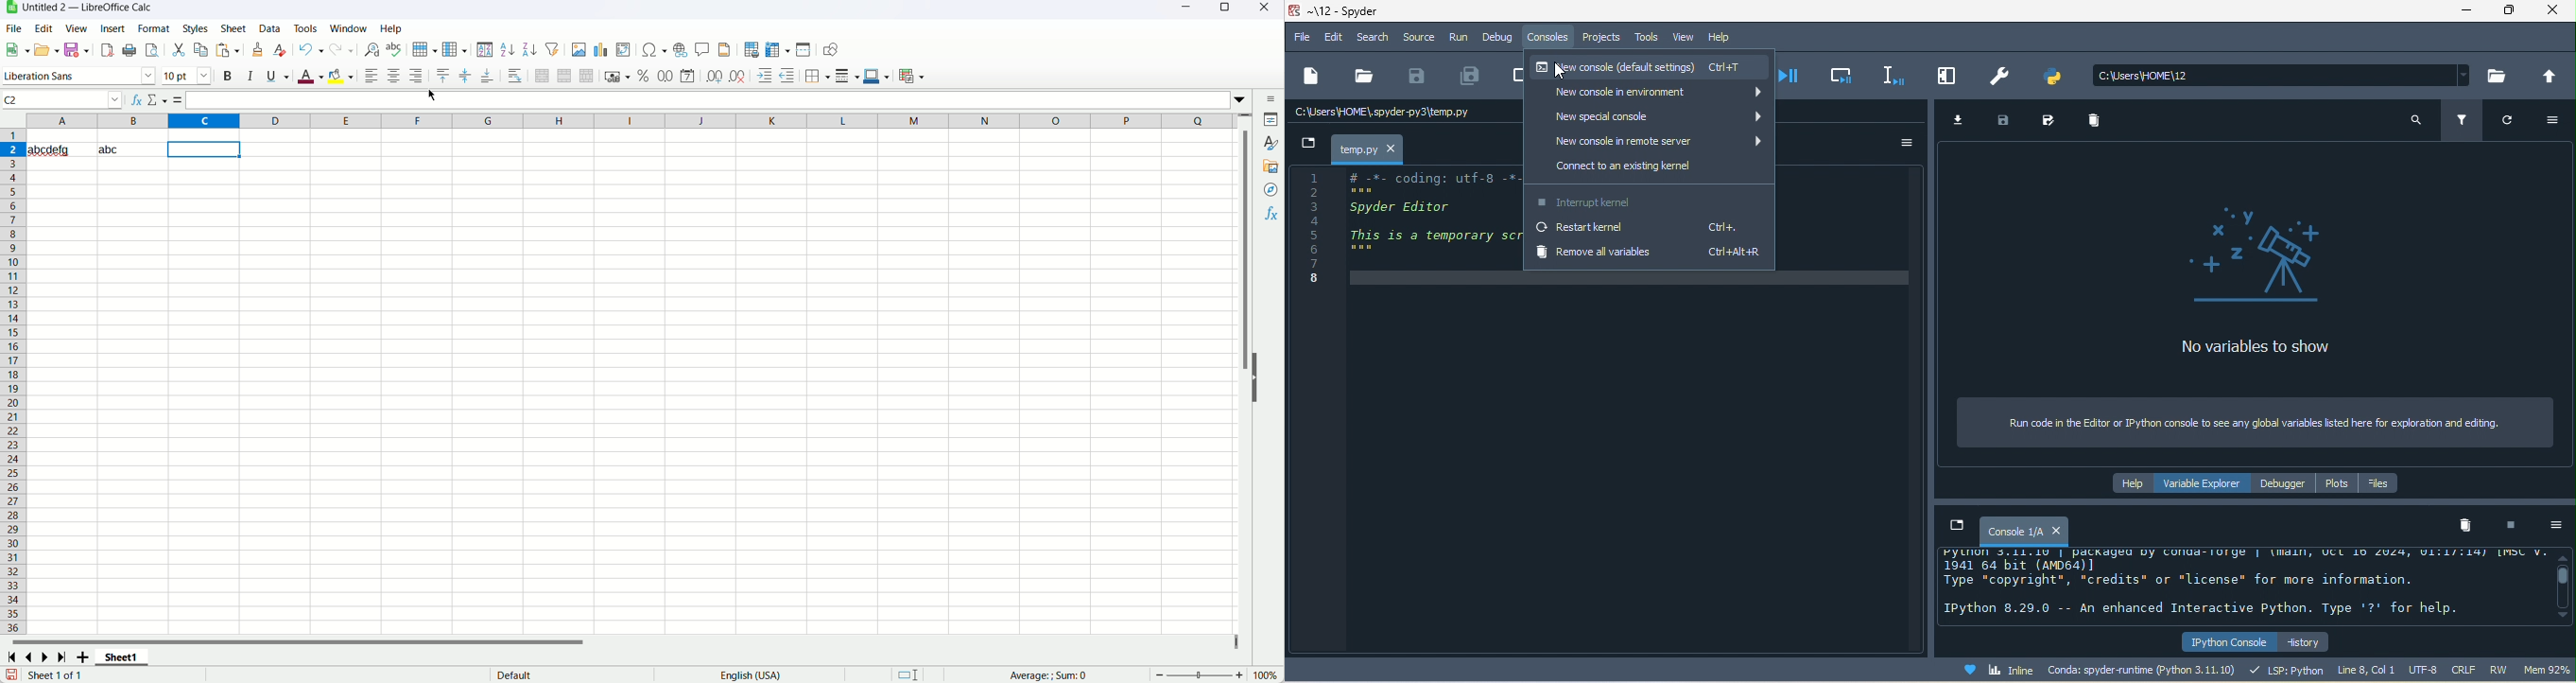  What do you see at coordinates (1645, 117) in the screenshot?
I see `new special console` at bounding box center [1645, 117].